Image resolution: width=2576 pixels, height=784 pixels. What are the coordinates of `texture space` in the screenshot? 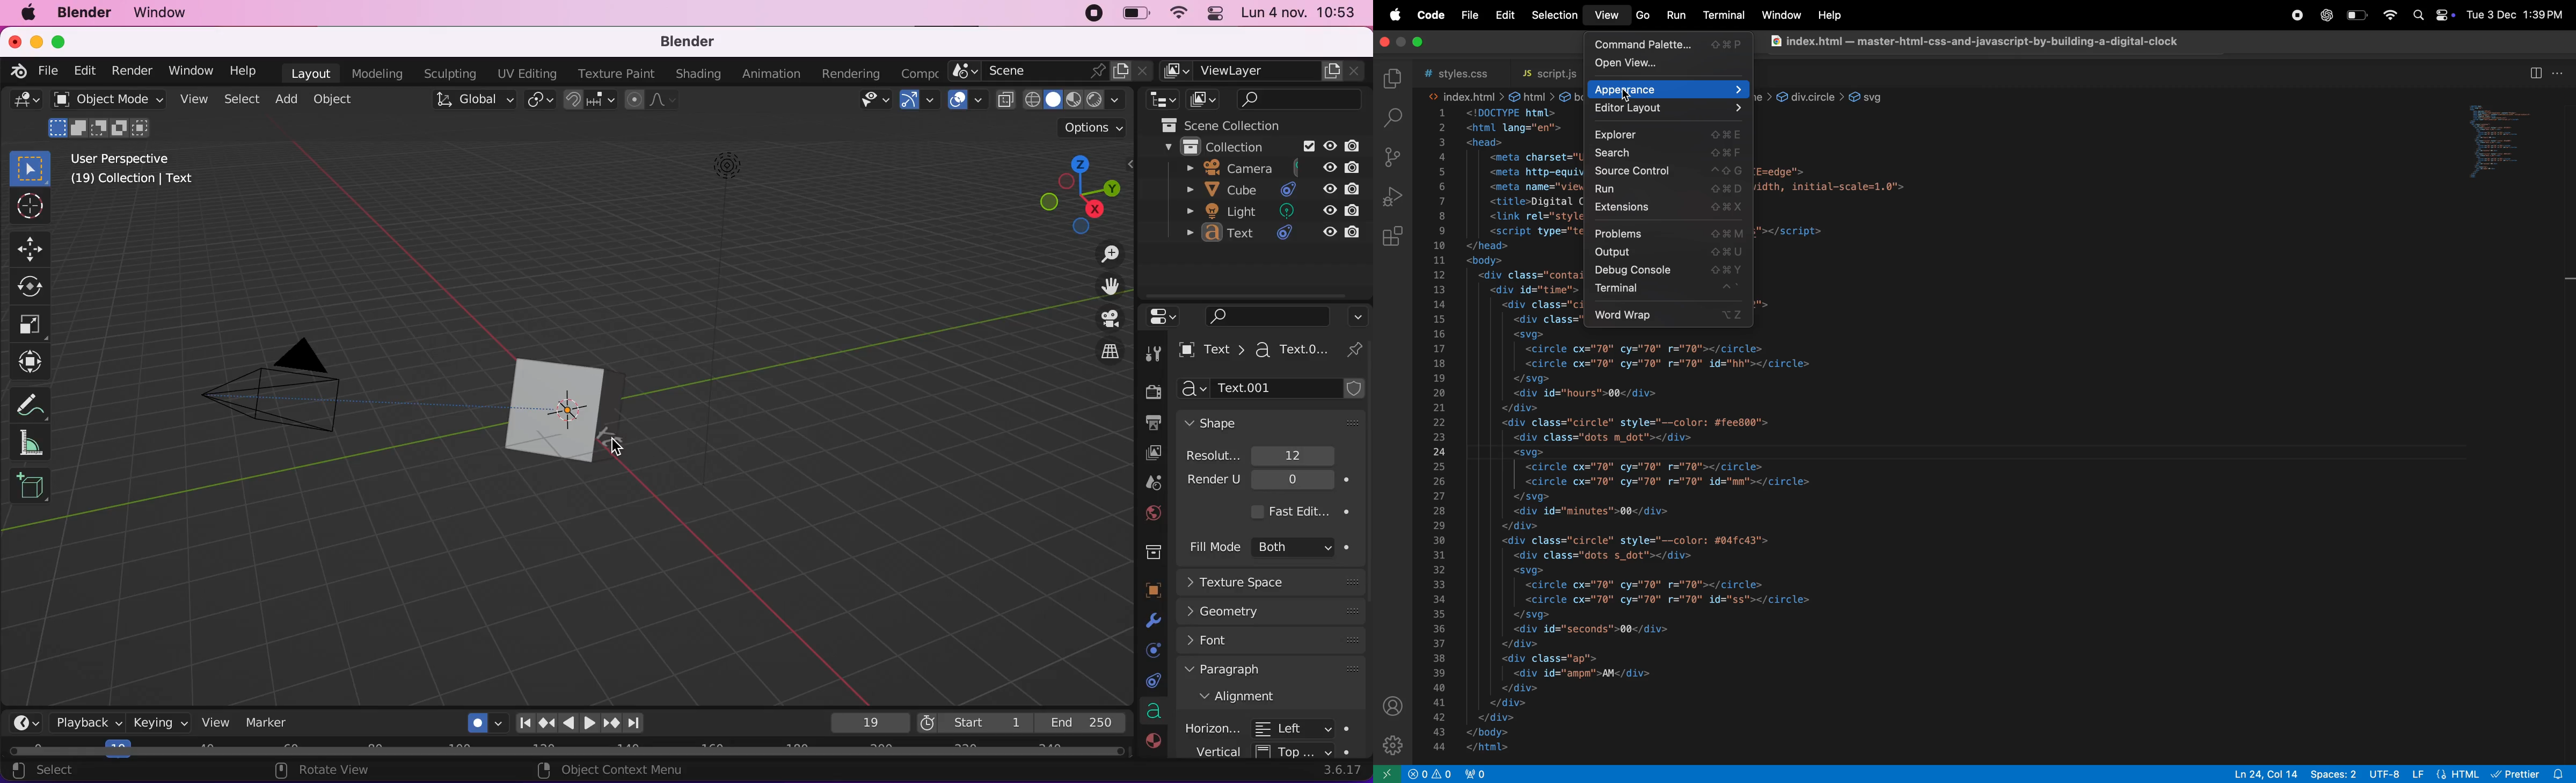 It's located at (1278, 583).